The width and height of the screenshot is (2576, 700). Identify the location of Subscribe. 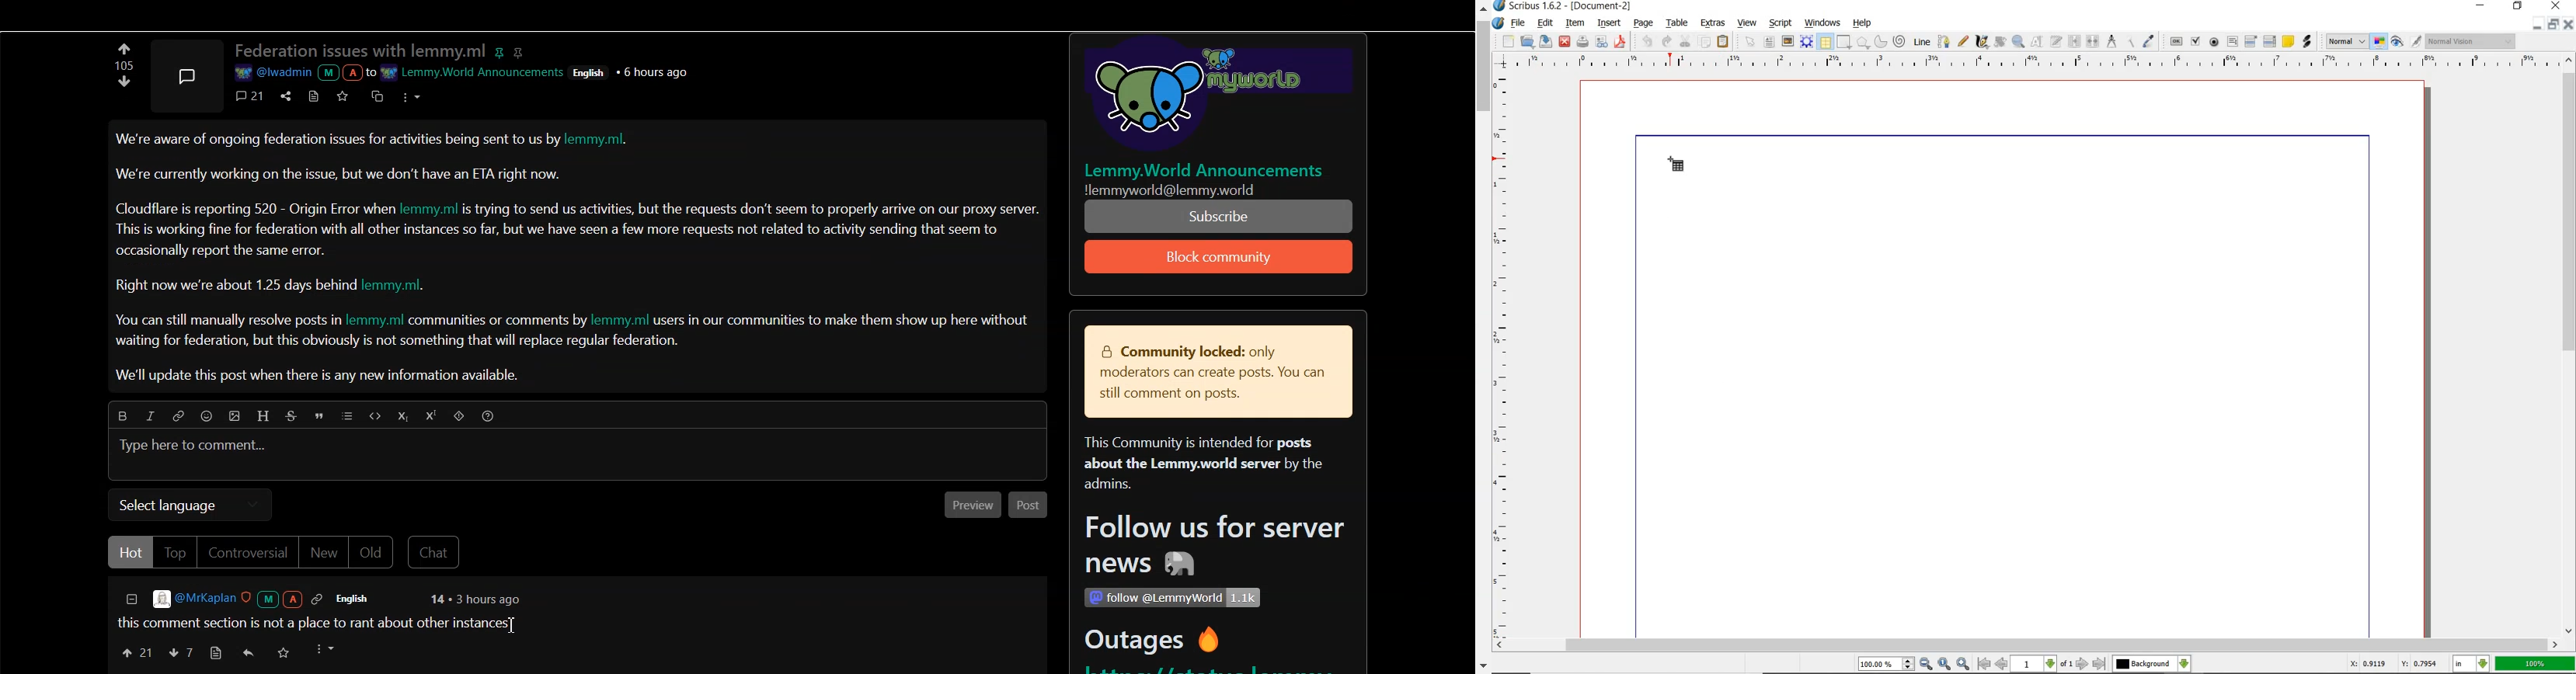
(1220, 257).